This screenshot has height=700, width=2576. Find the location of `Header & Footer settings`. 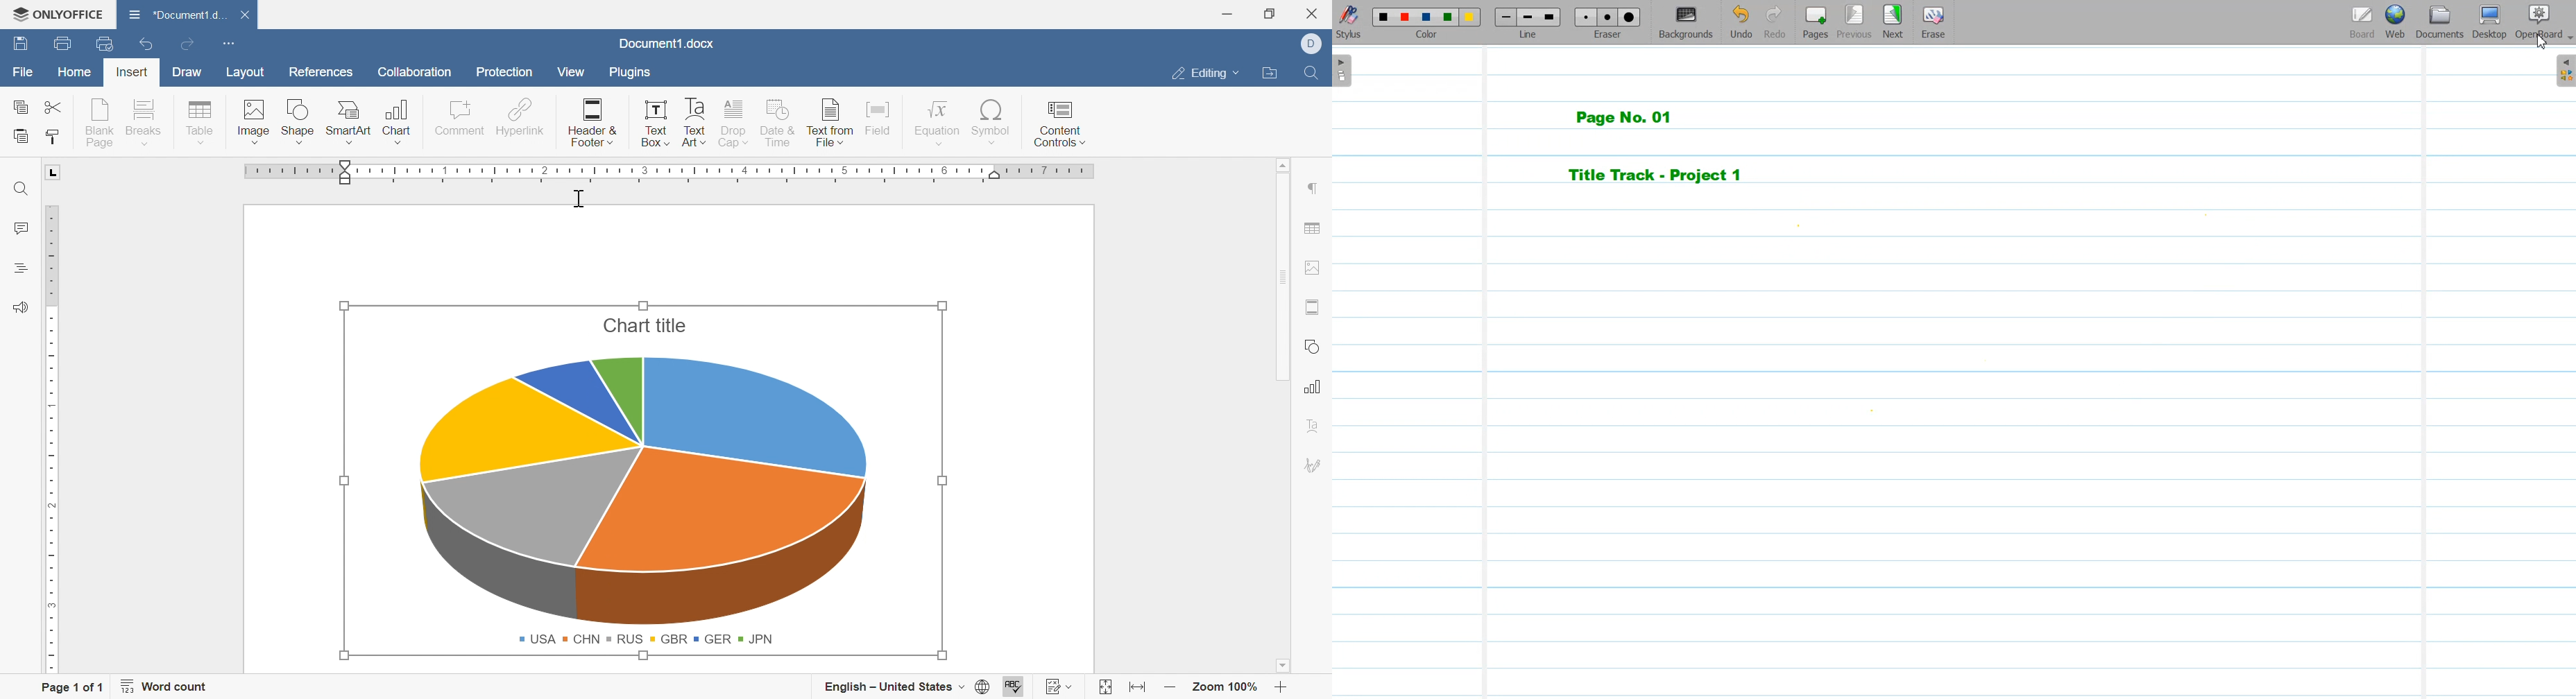

Header & Footer settings is located at coordinates (1316, 307).